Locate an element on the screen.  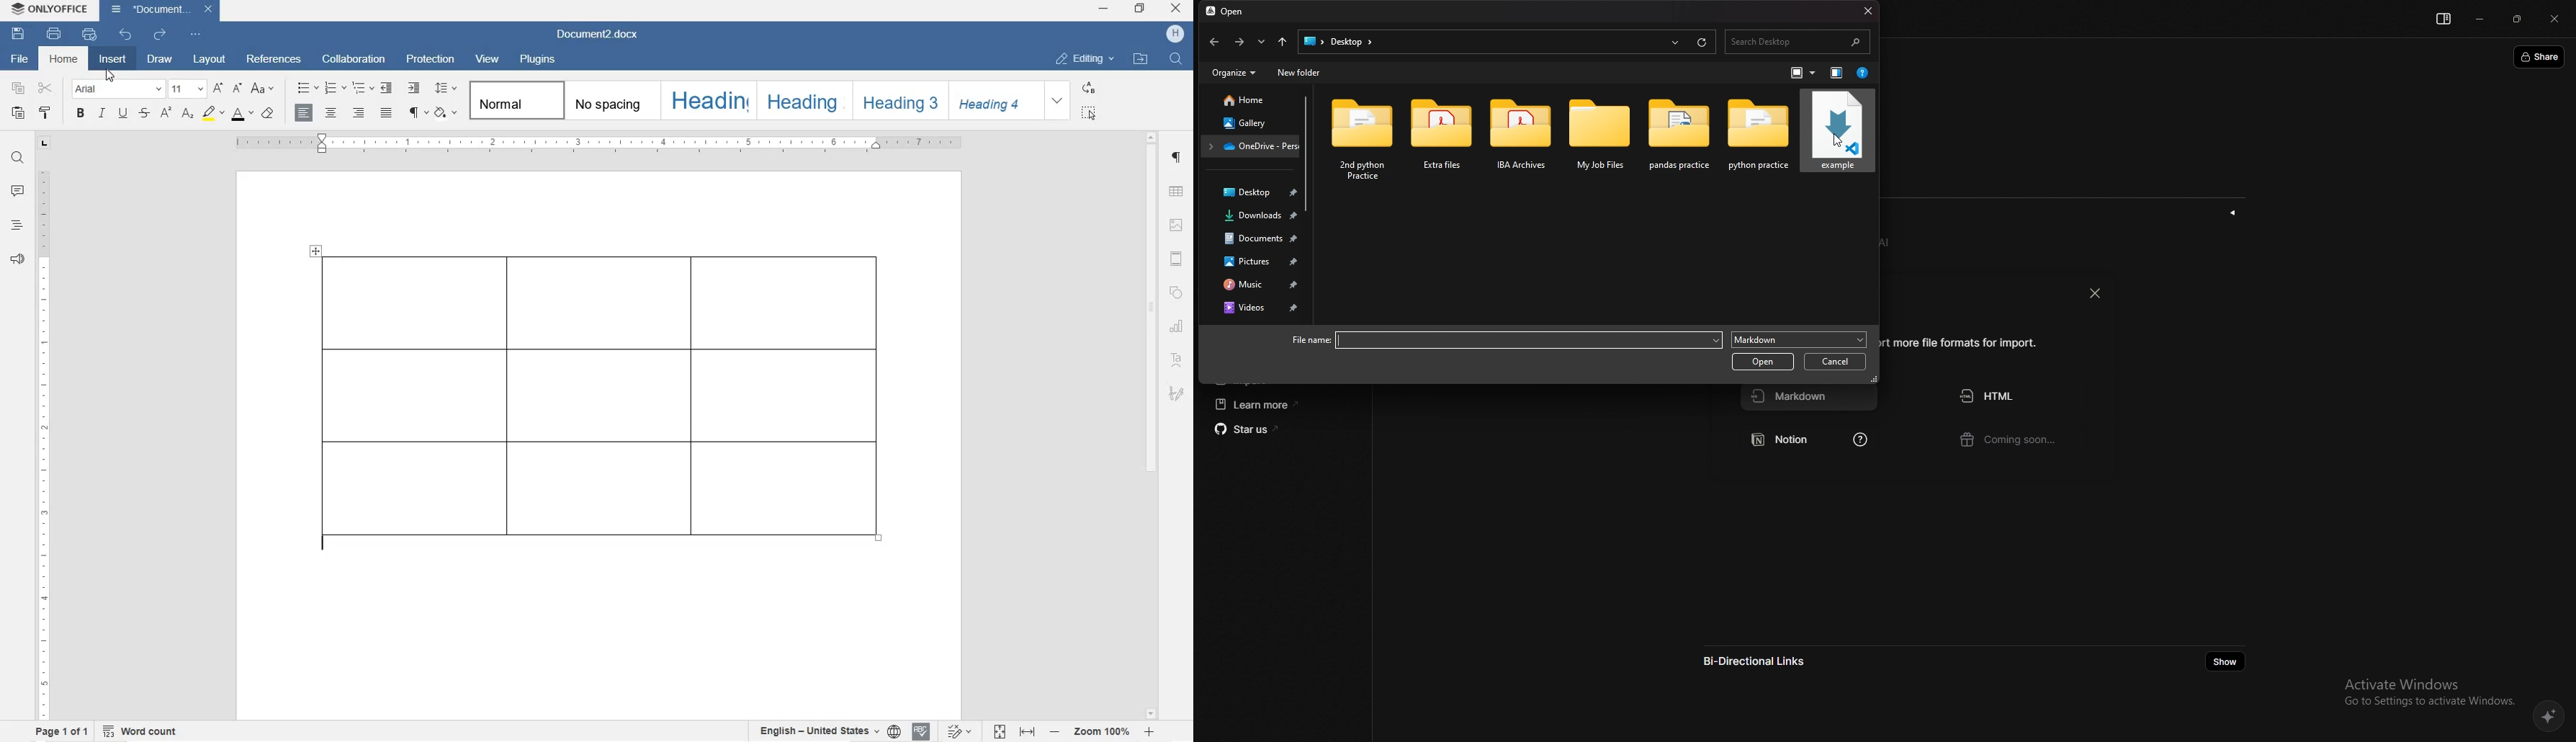
save is located at coordinates (18, 34).